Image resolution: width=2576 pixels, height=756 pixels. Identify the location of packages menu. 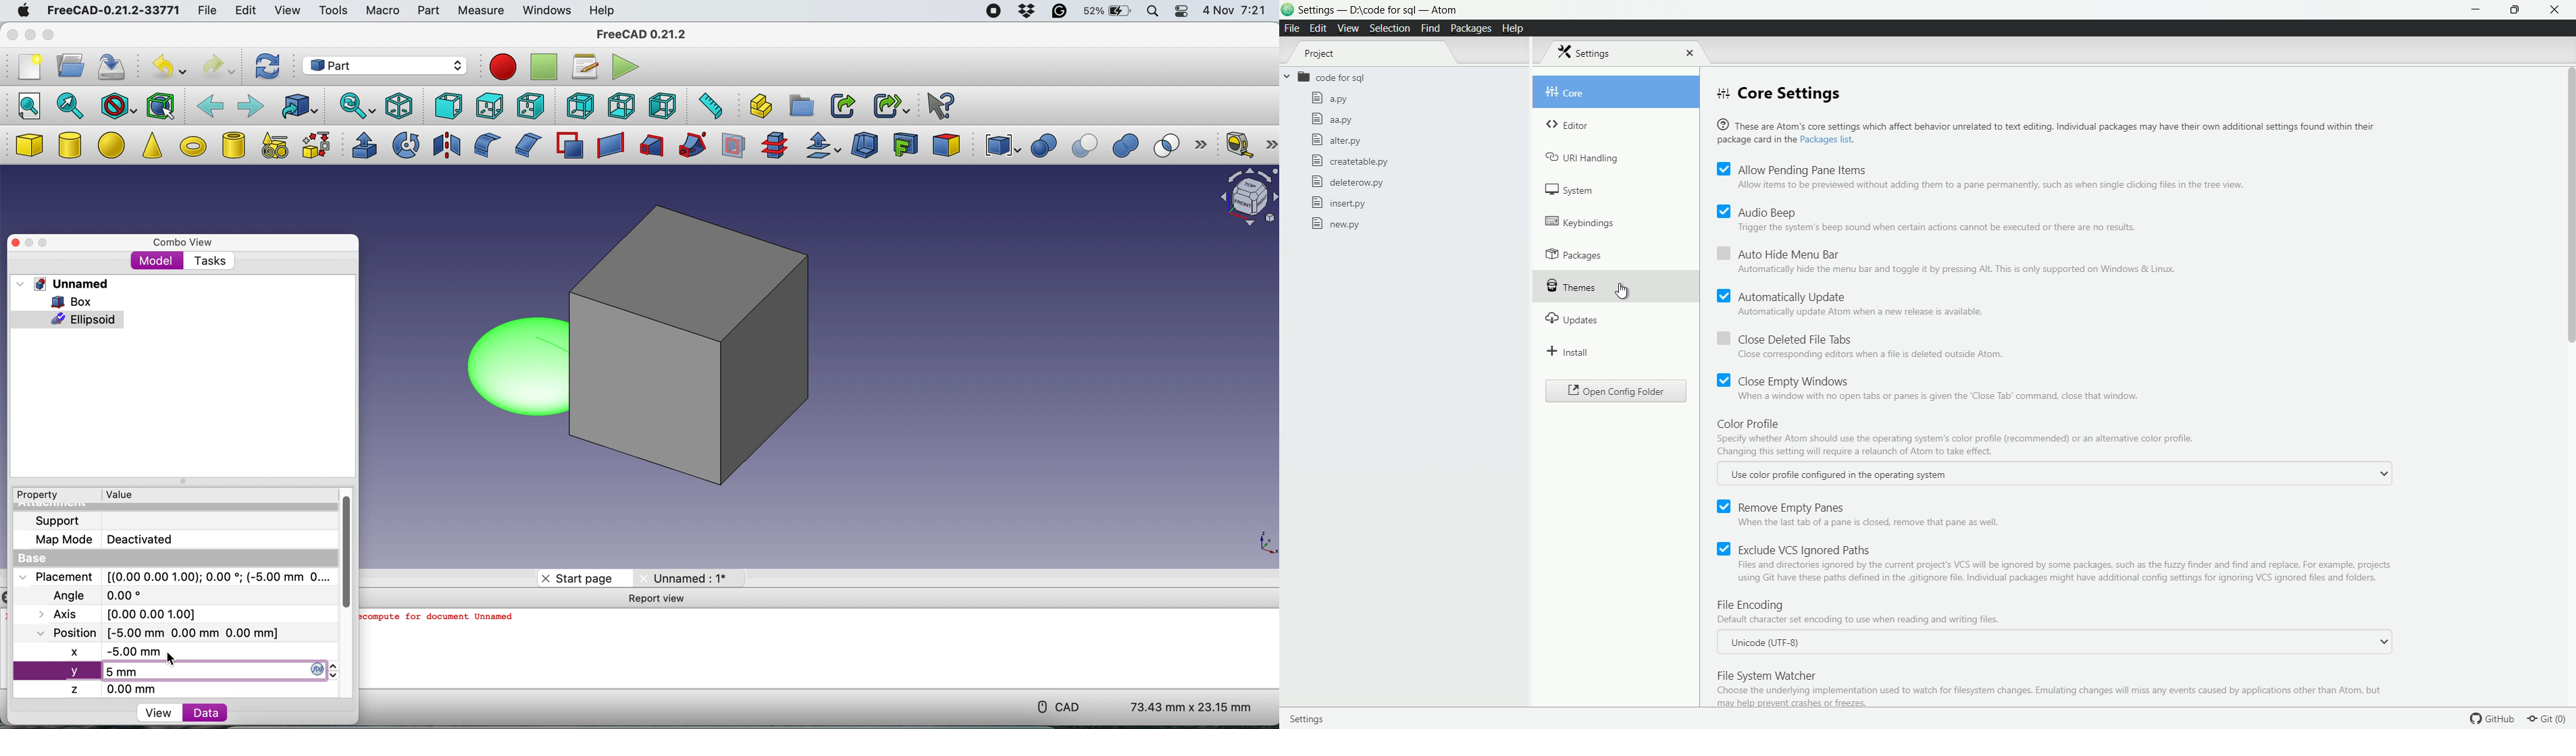
(1472, 29).